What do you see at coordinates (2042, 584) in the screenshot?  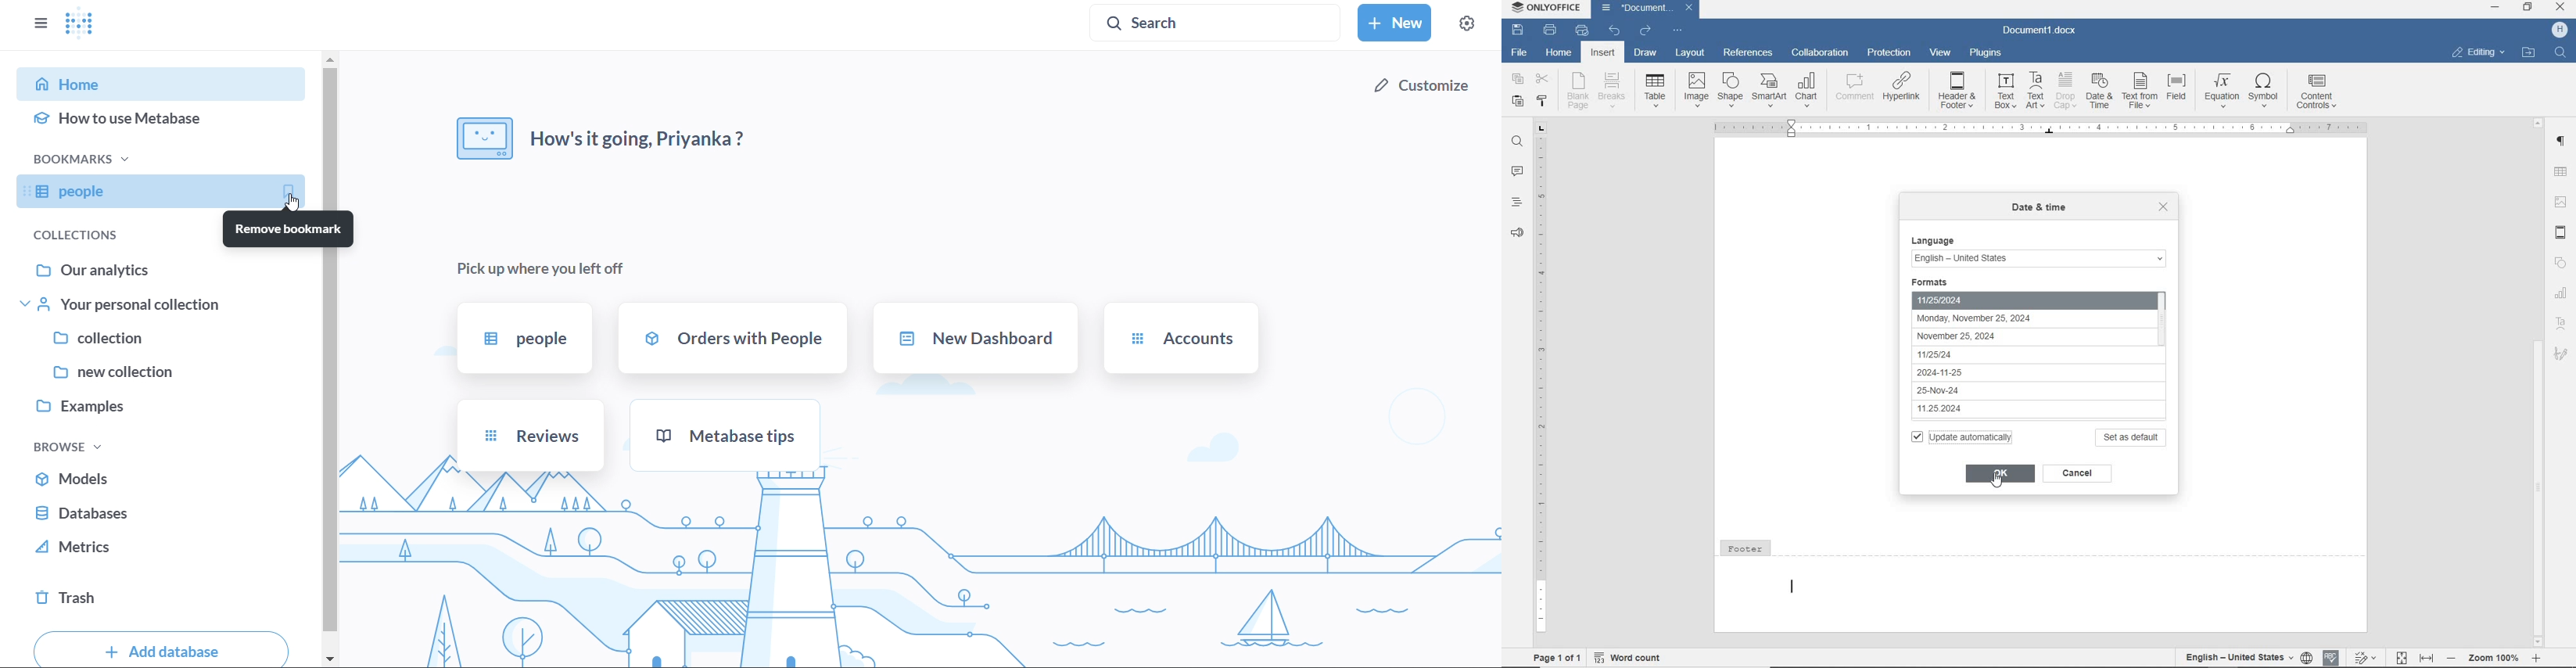 I see `footer` at bounding box center [2042, 584].